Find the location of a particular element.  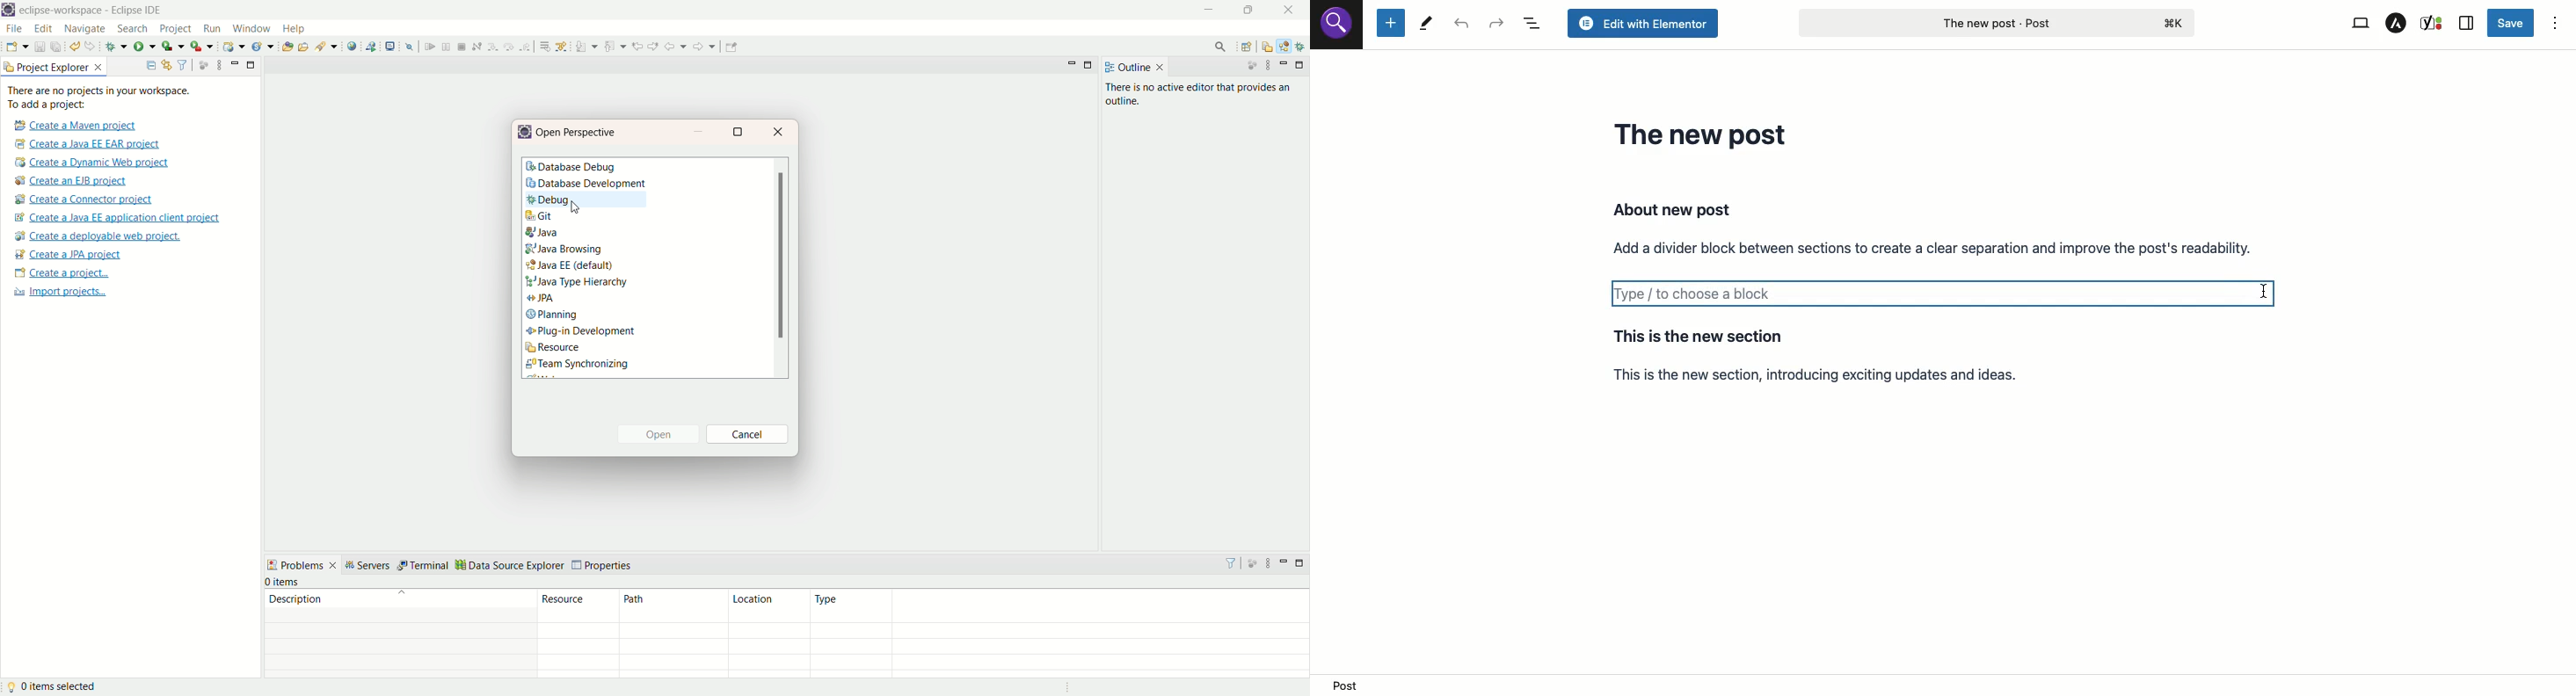

window is located at coordinates (253, 29).